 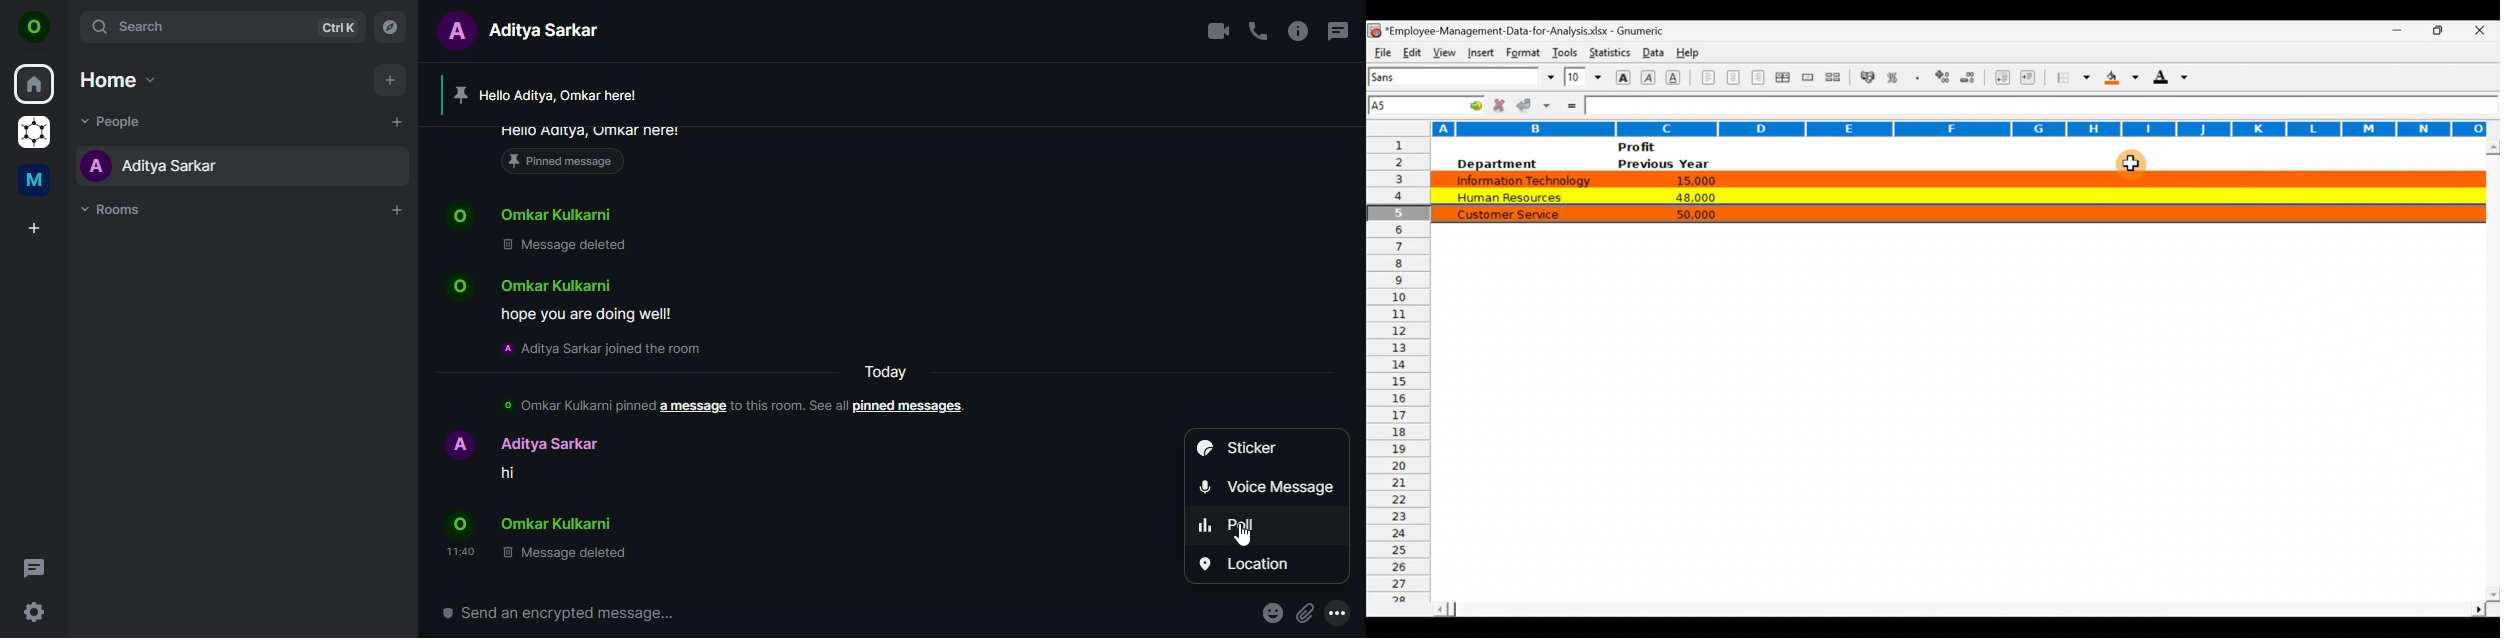 I want to click on Centre horizontally across the selection, so click(x=1785, y=79).